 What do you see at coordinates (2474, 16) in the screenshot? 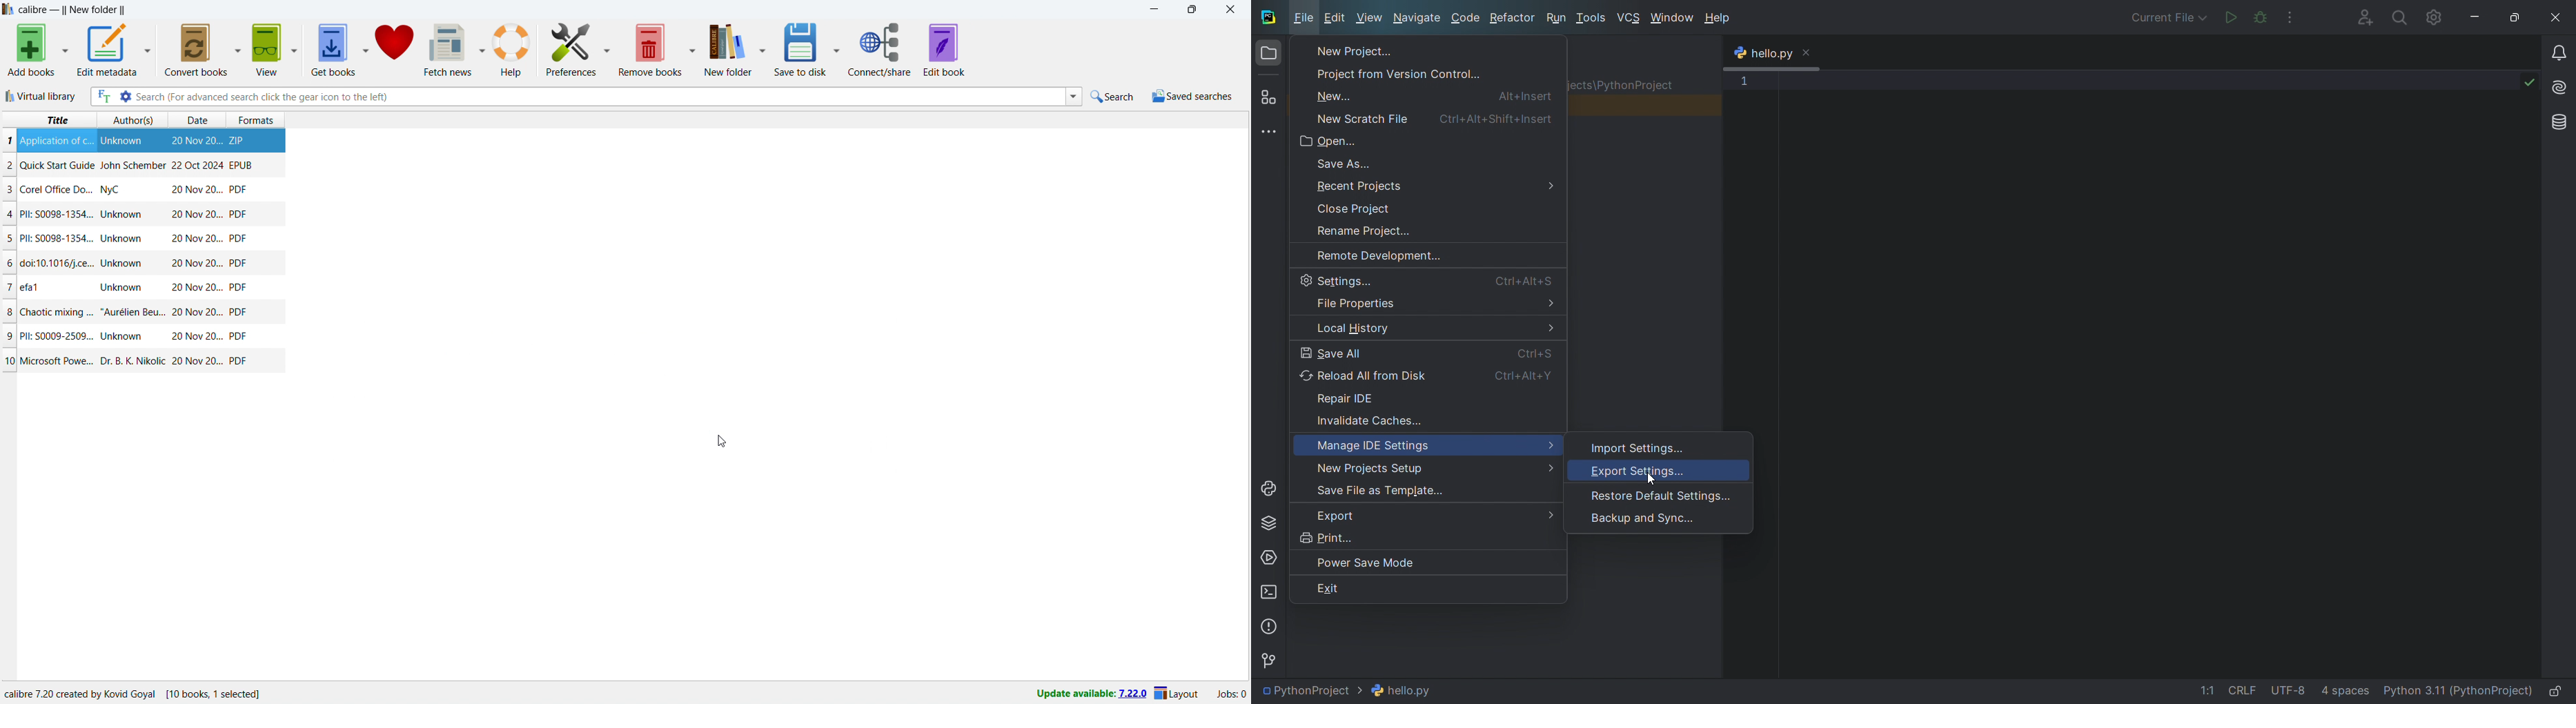
I see `minimize` at bounding box center [2474, 16].